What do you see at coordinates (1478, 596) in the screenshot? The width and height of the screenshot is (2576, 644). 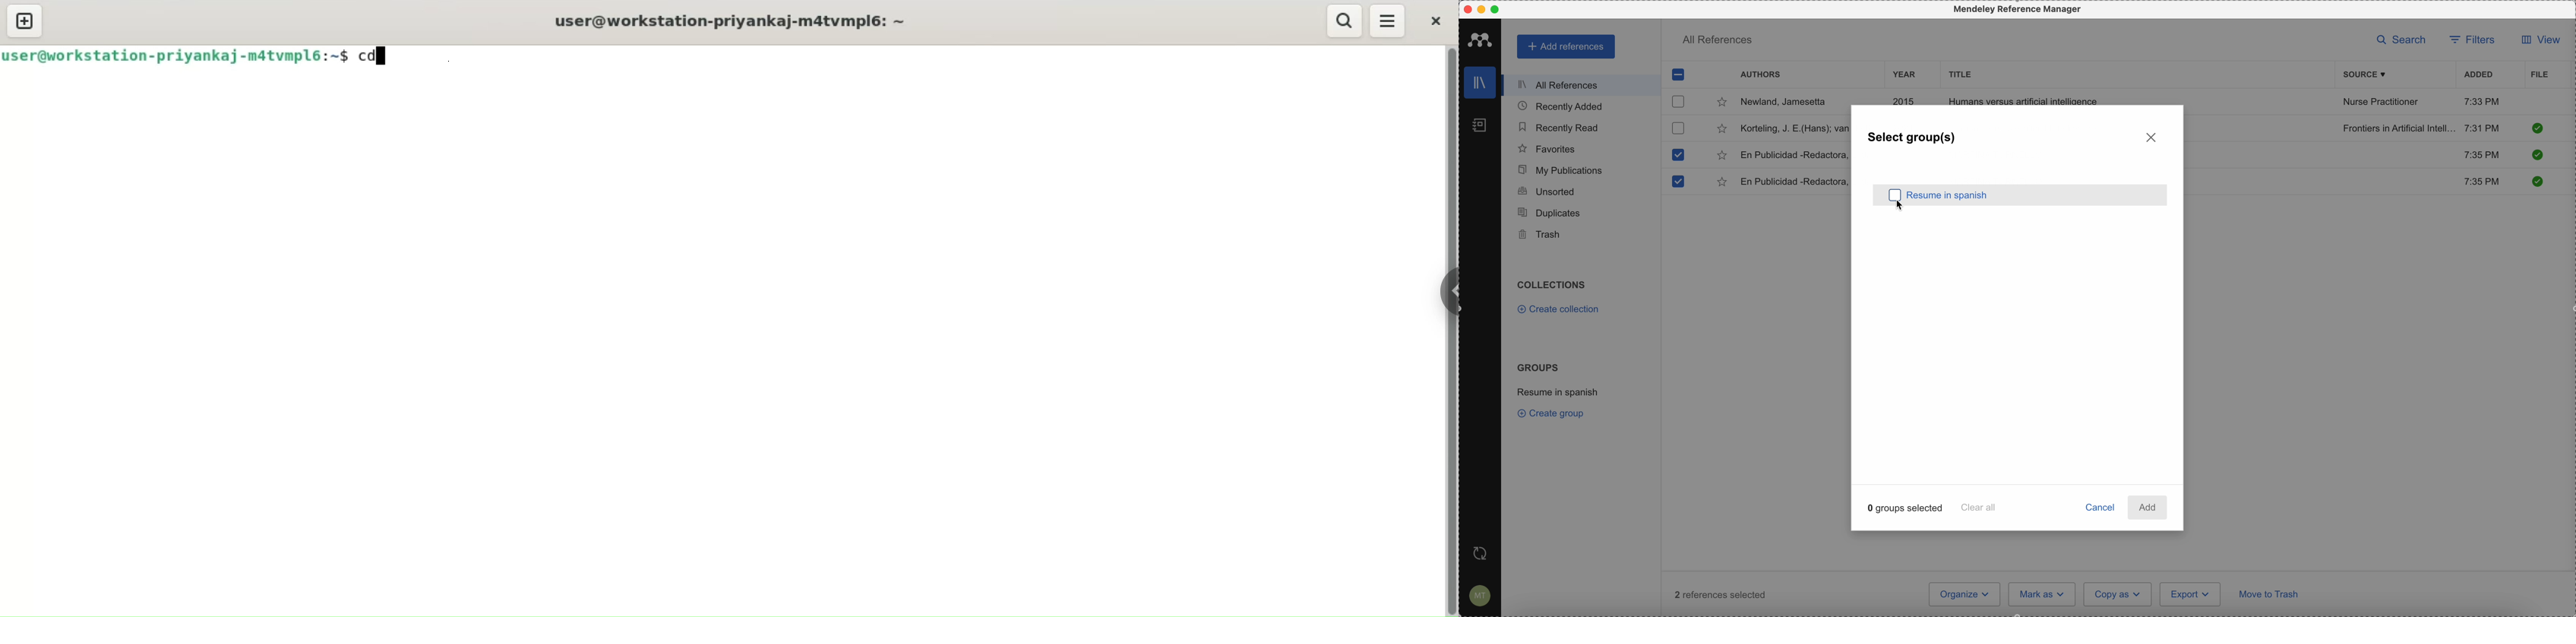 I see `account settings` at bounding box center [1478, 596].